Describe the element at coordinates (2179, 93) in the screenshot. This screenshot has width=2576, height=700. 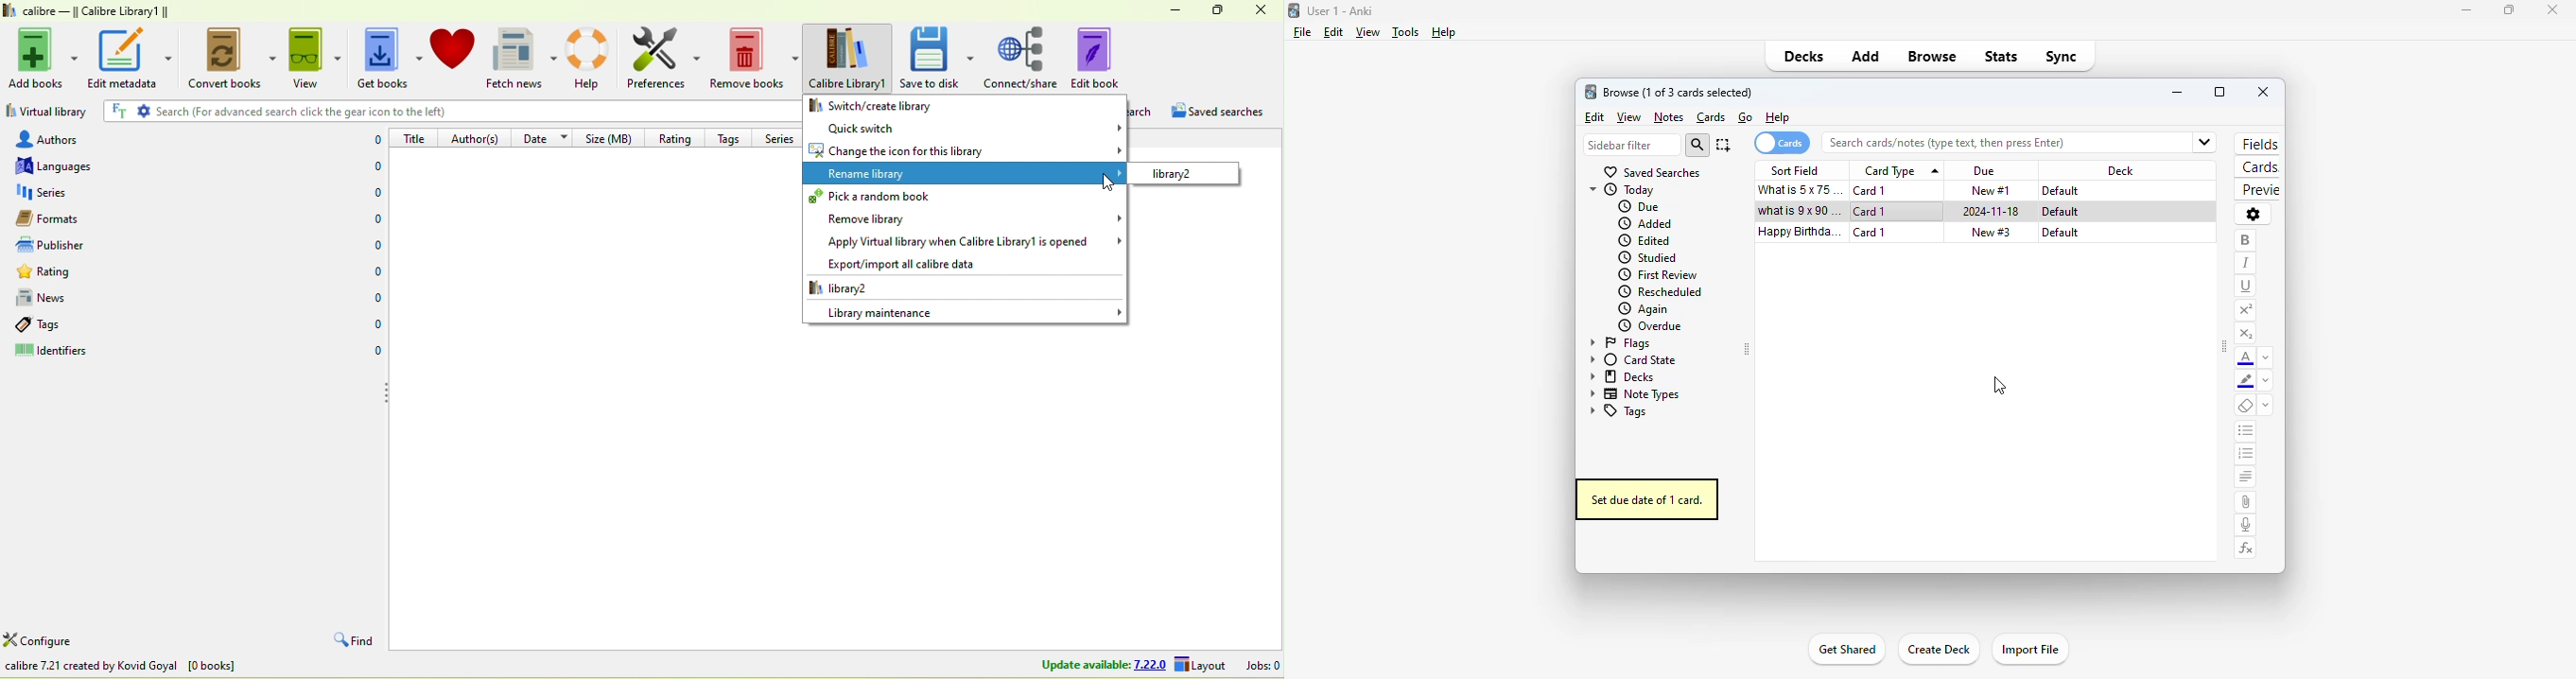
I see `minimize` at that location.